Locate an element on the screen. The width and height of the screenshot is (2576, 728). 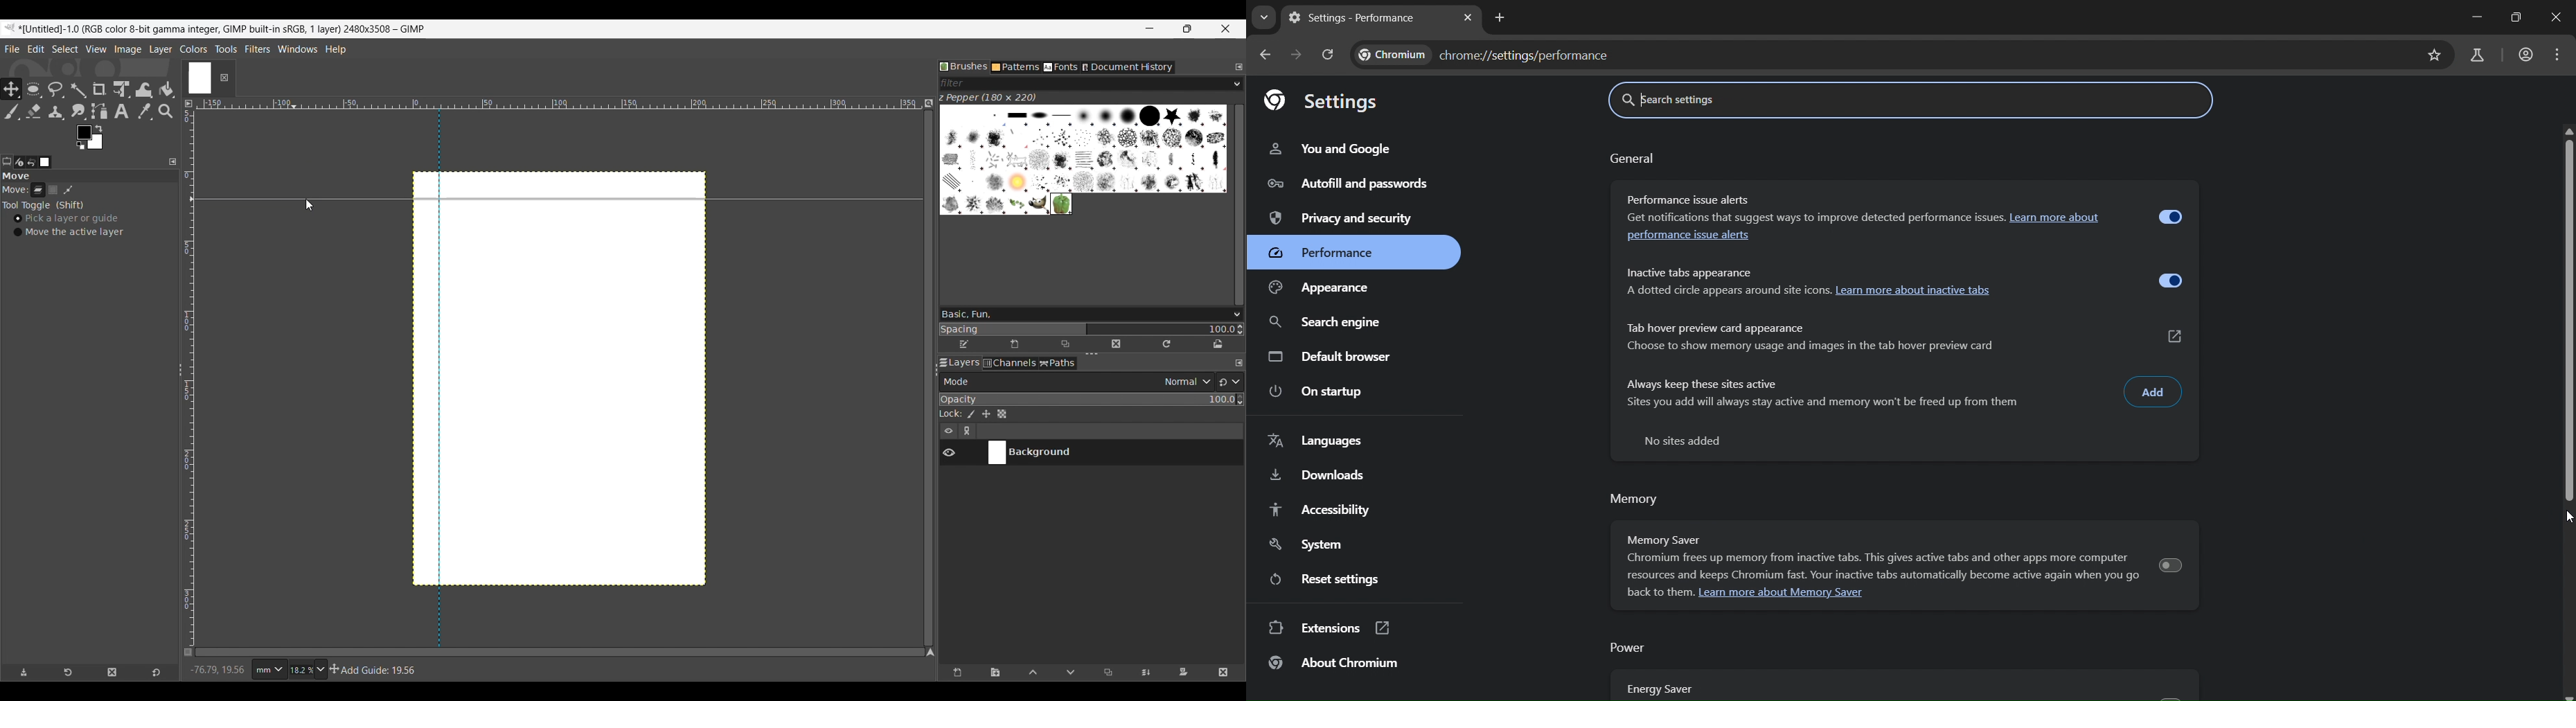
Increase/Decrease opacity is located at coordinates (1240, 400).